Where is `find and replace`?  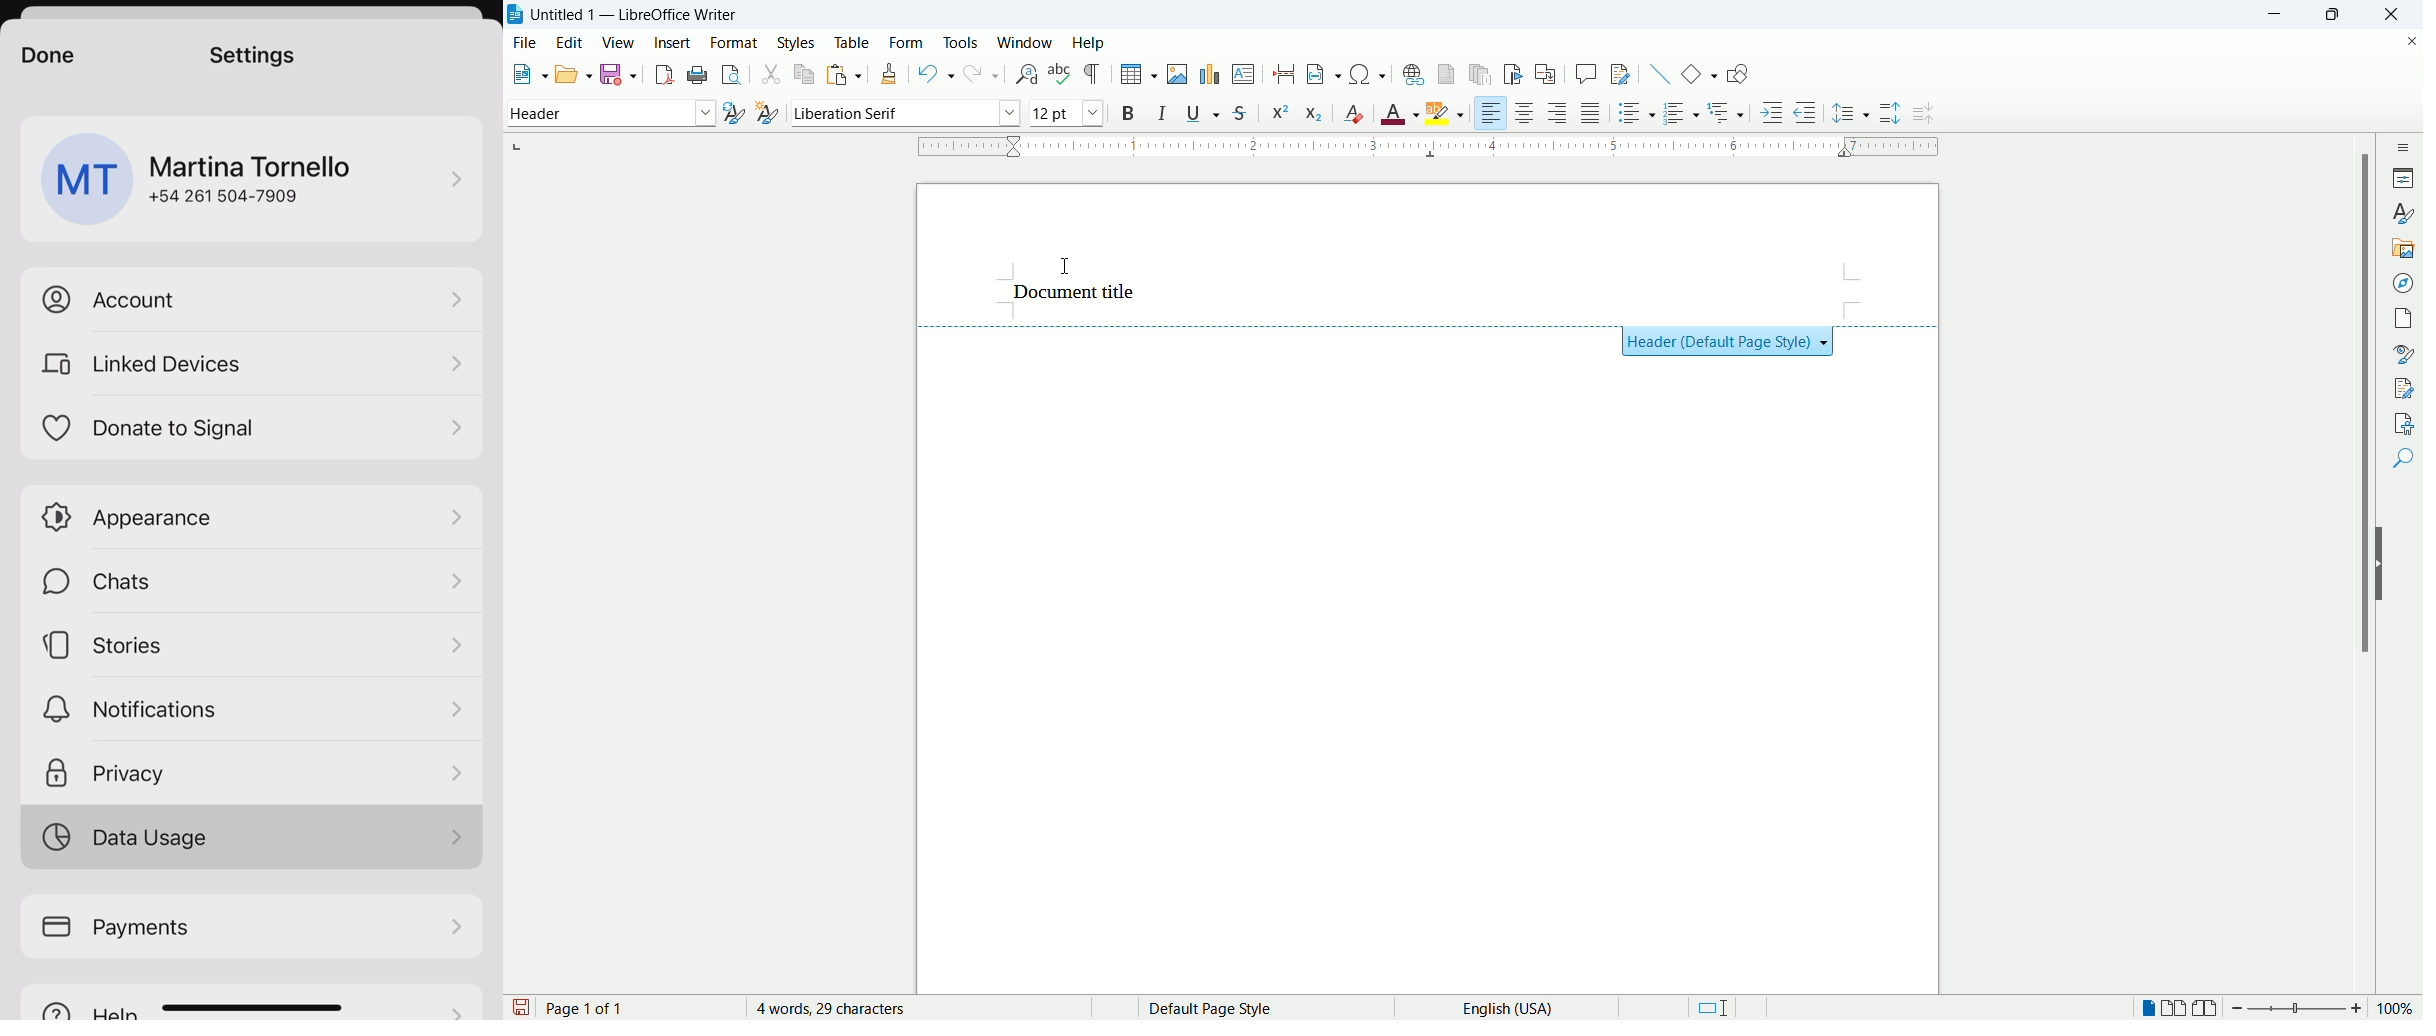
find and replace is located at coordinates (1026, 74).